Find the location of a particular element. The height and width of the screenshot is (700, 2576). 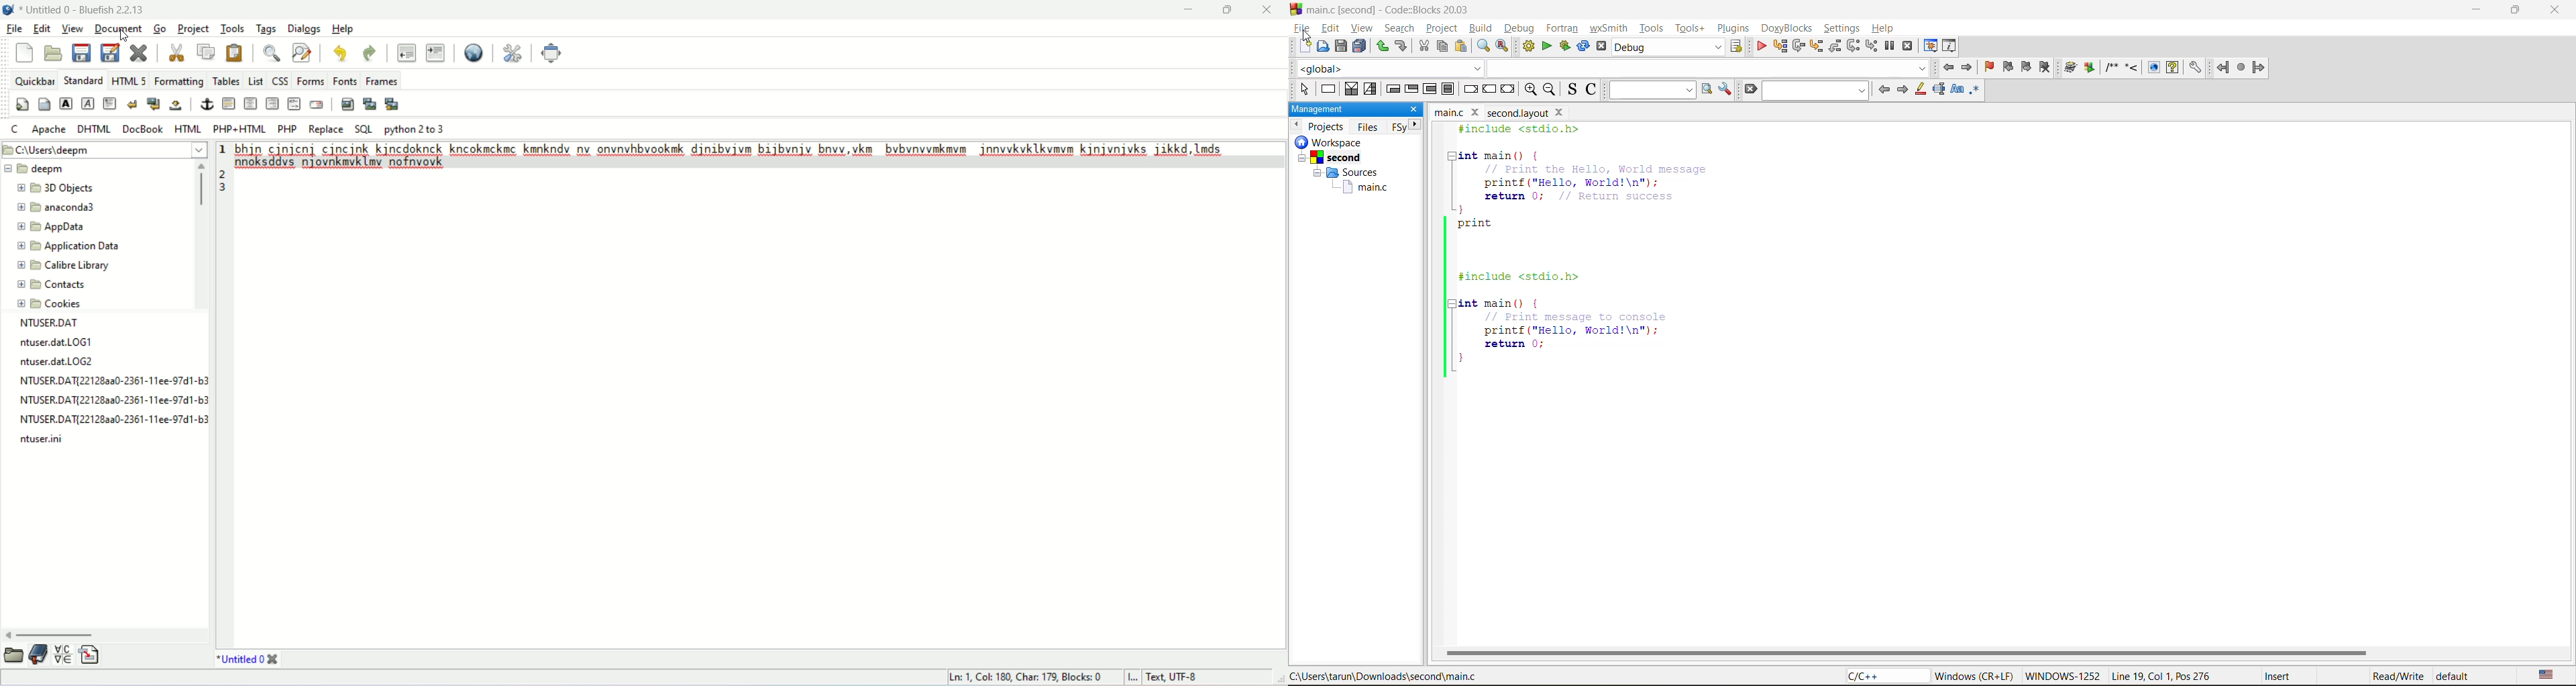

insert thumbnail is located at coordinates (370, 103).